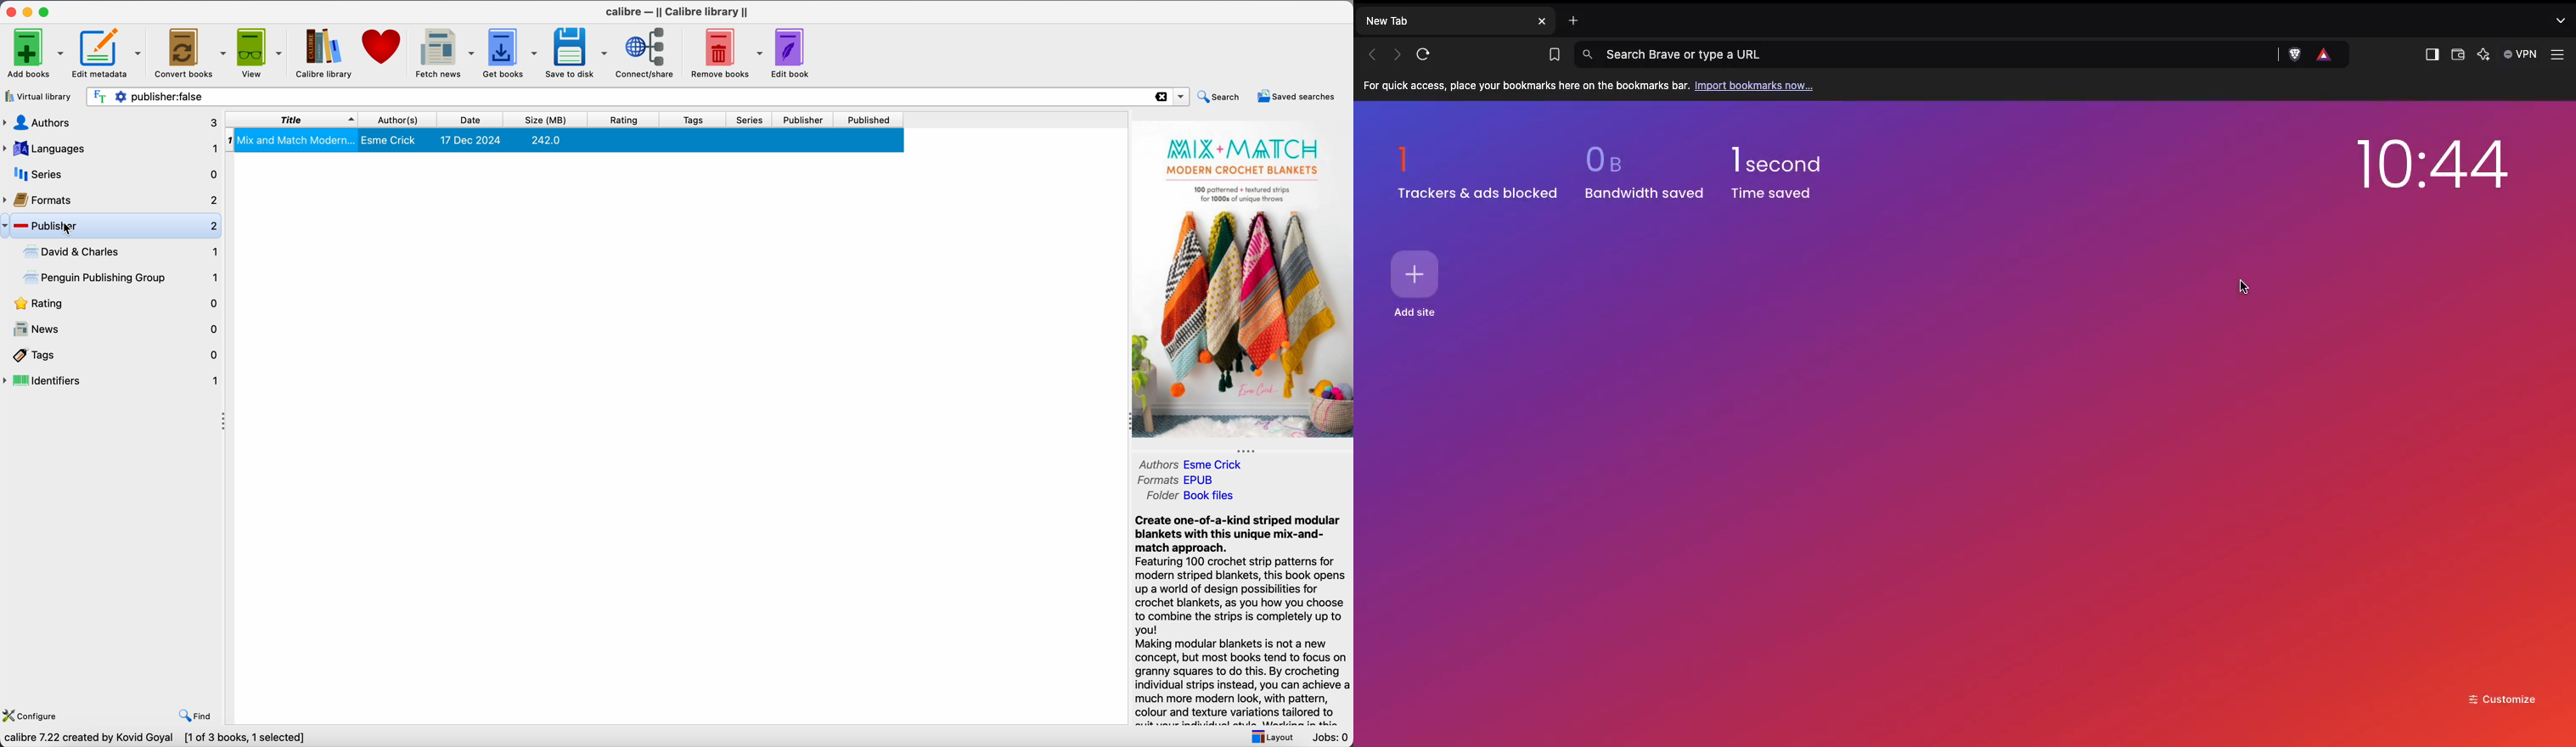 The width and height of the screenshot is (2576, 756). Describe the element at coordinates (2522, 54) in the screenshot. I see `VPN` at that location.